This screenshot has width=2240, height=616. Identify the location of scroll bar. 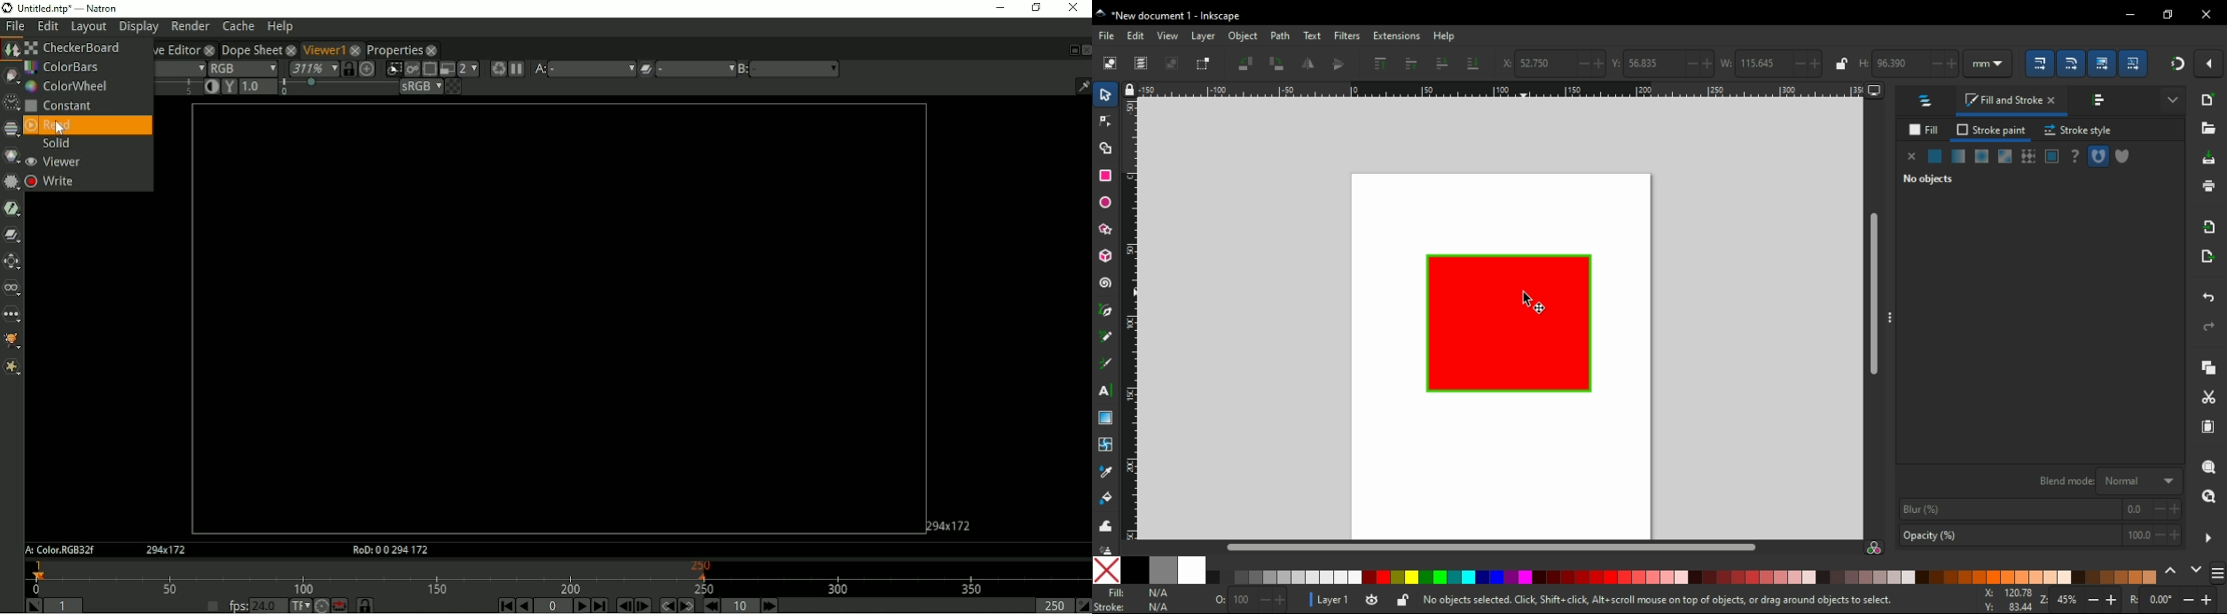
(1484, 547).